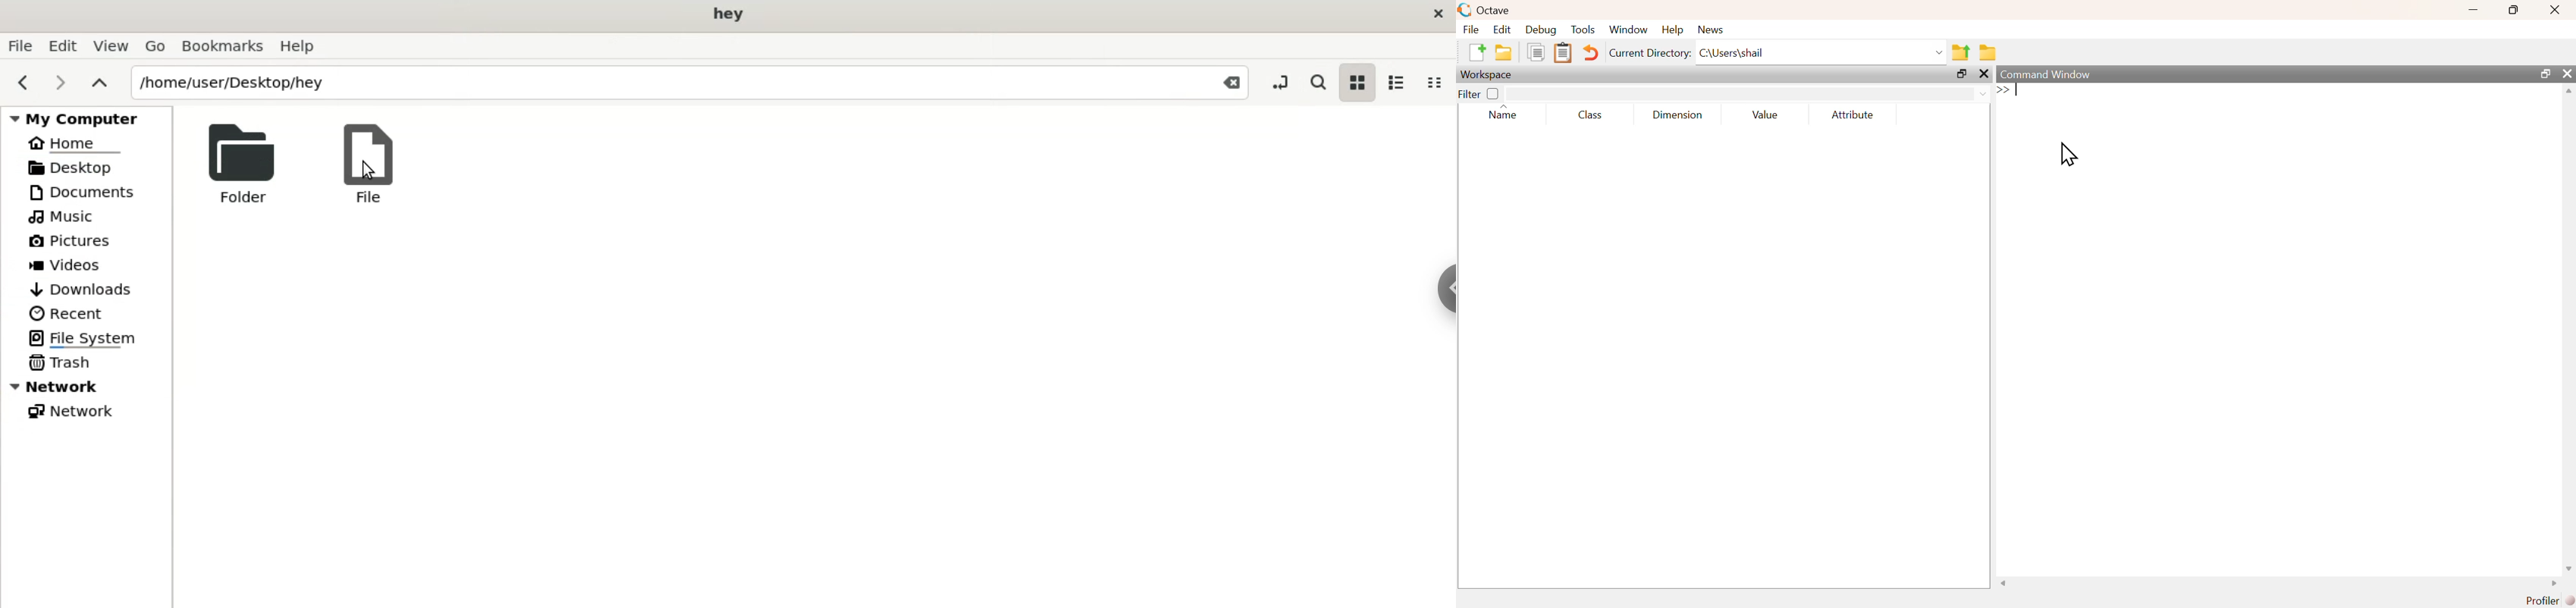  Describe the element at coordinates (2009, 91) in the screenshot. I see `typing cursor` at that location.